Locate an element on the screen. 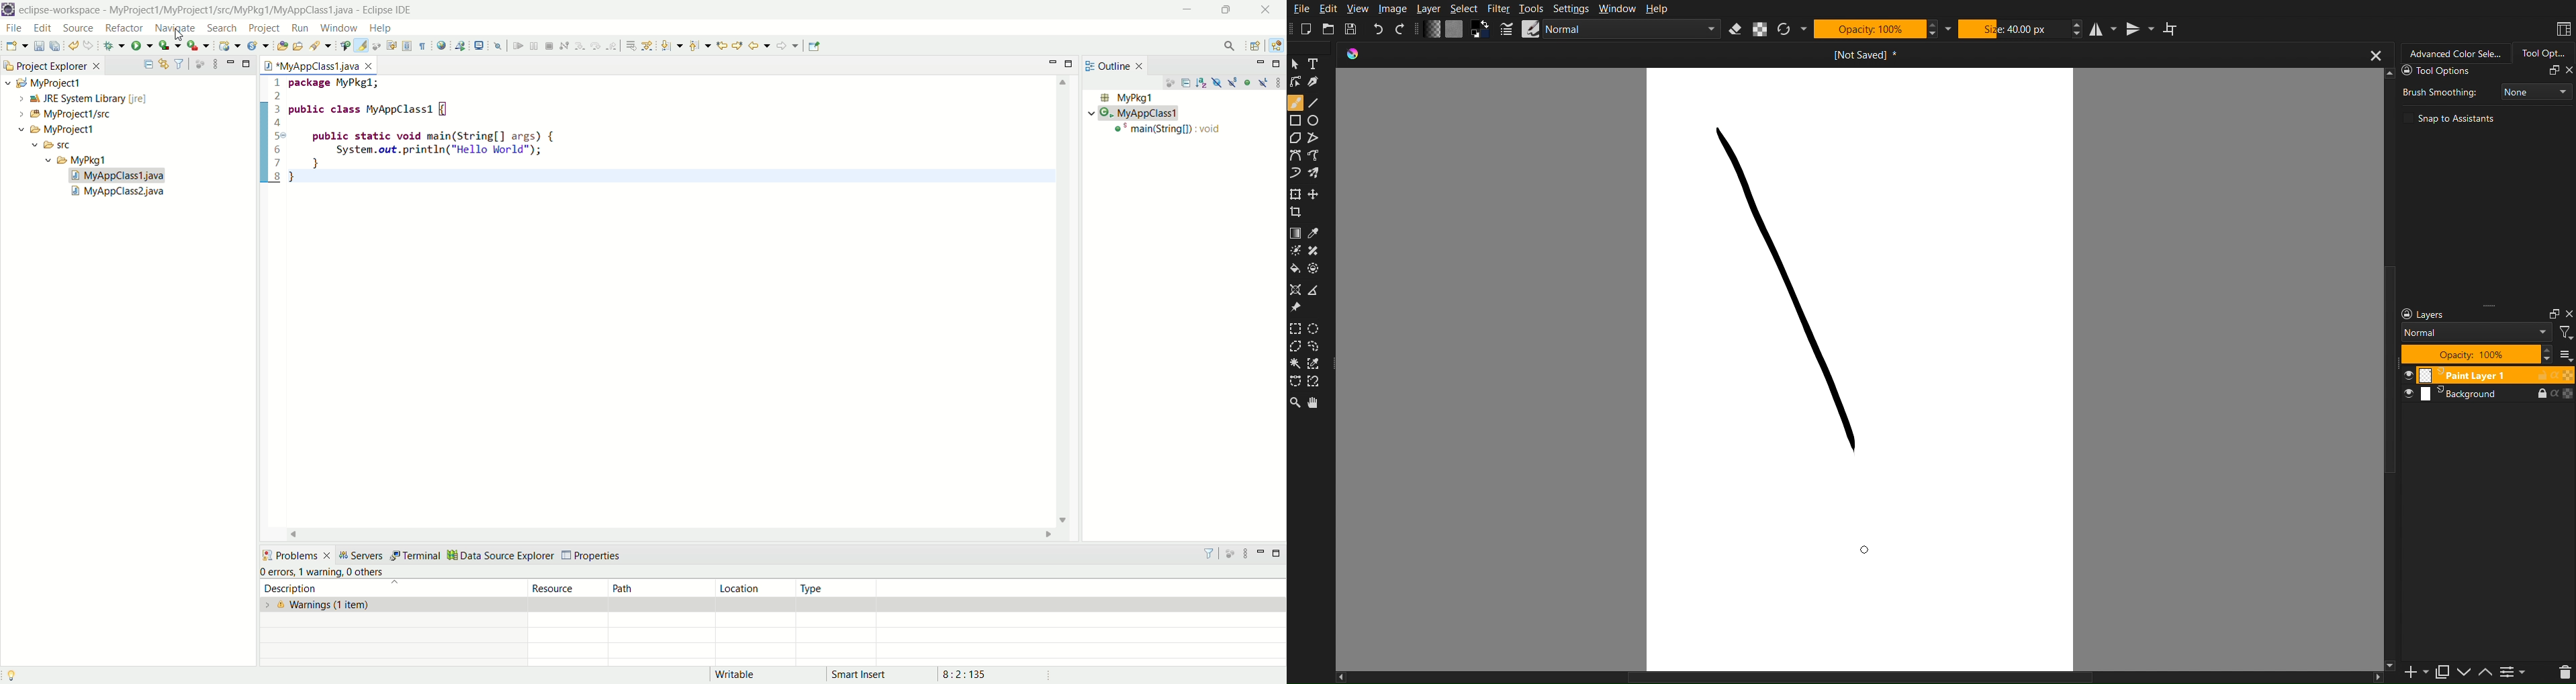  Selection Tools is located at coordinates (1295, 383).